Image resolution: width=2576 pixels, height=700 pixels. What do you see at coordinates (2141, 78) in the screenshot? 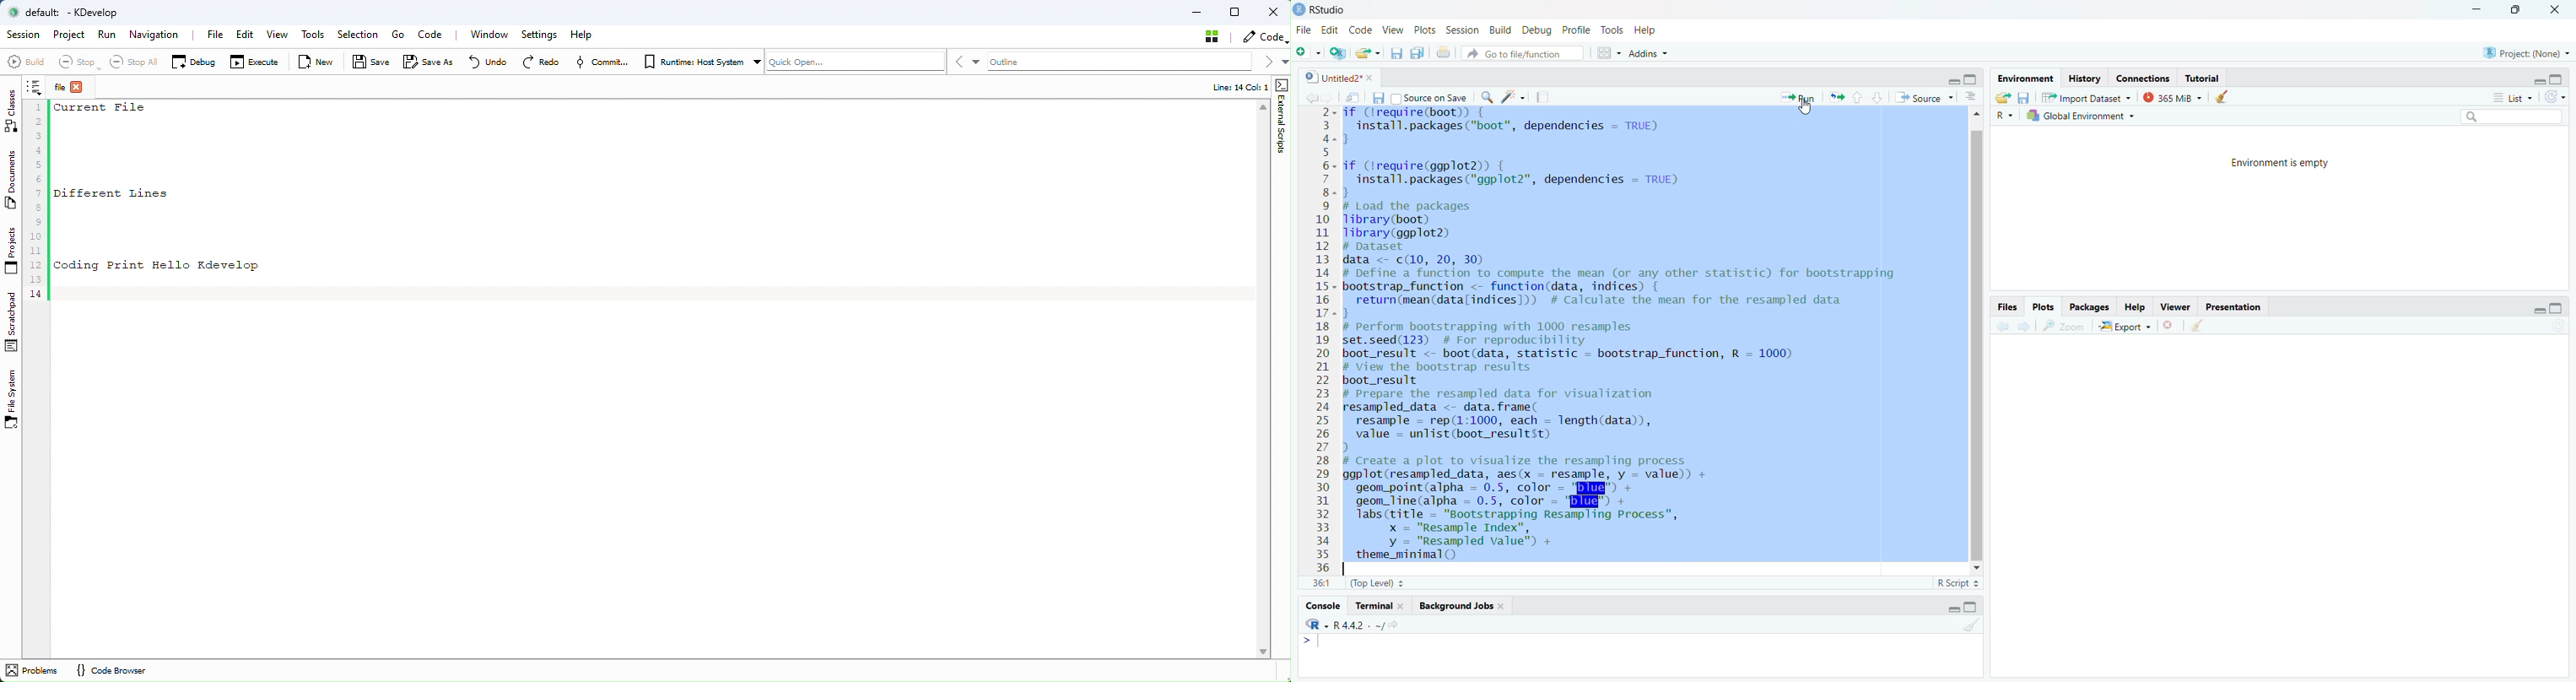
I see `connections` at bounding box center [2141, 78].